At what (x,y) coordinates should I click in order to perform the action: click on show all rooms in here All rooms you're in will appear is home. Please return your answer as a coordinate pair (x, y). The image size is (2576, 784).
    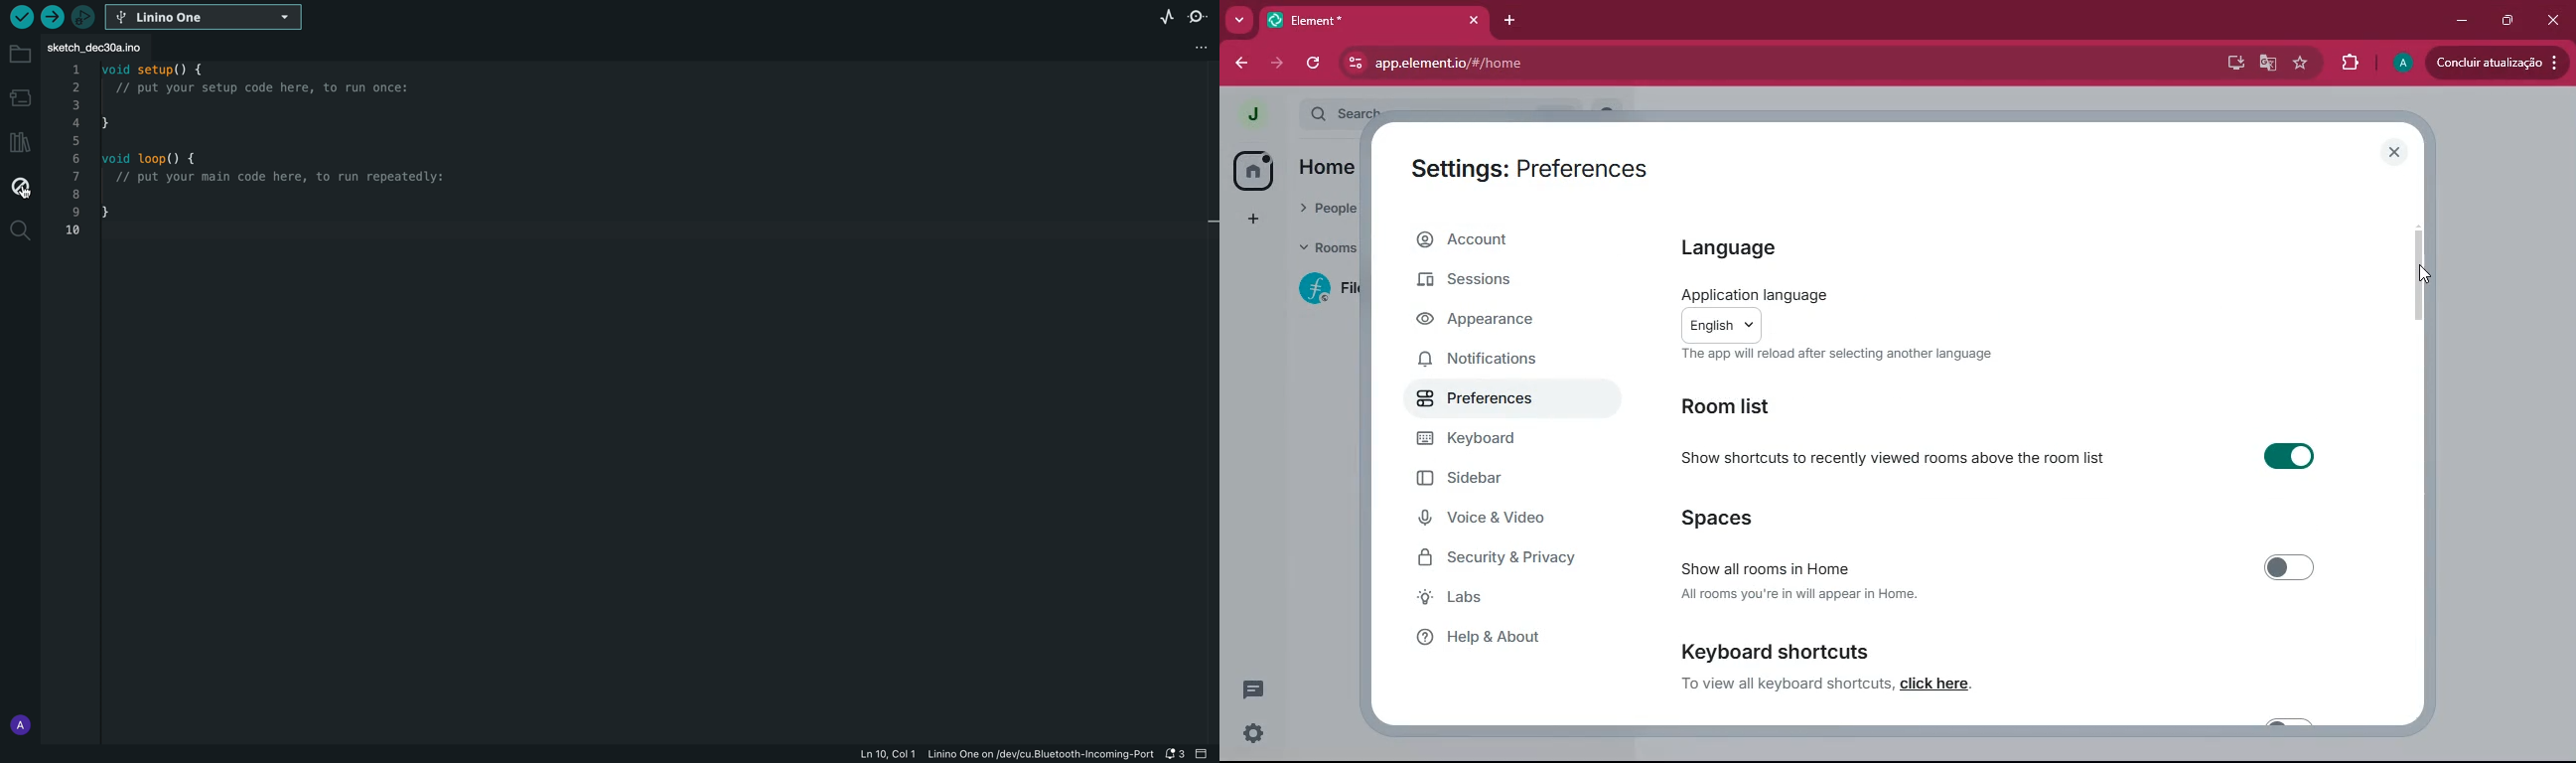
    Looking at the image, I should click on (1999, 564).